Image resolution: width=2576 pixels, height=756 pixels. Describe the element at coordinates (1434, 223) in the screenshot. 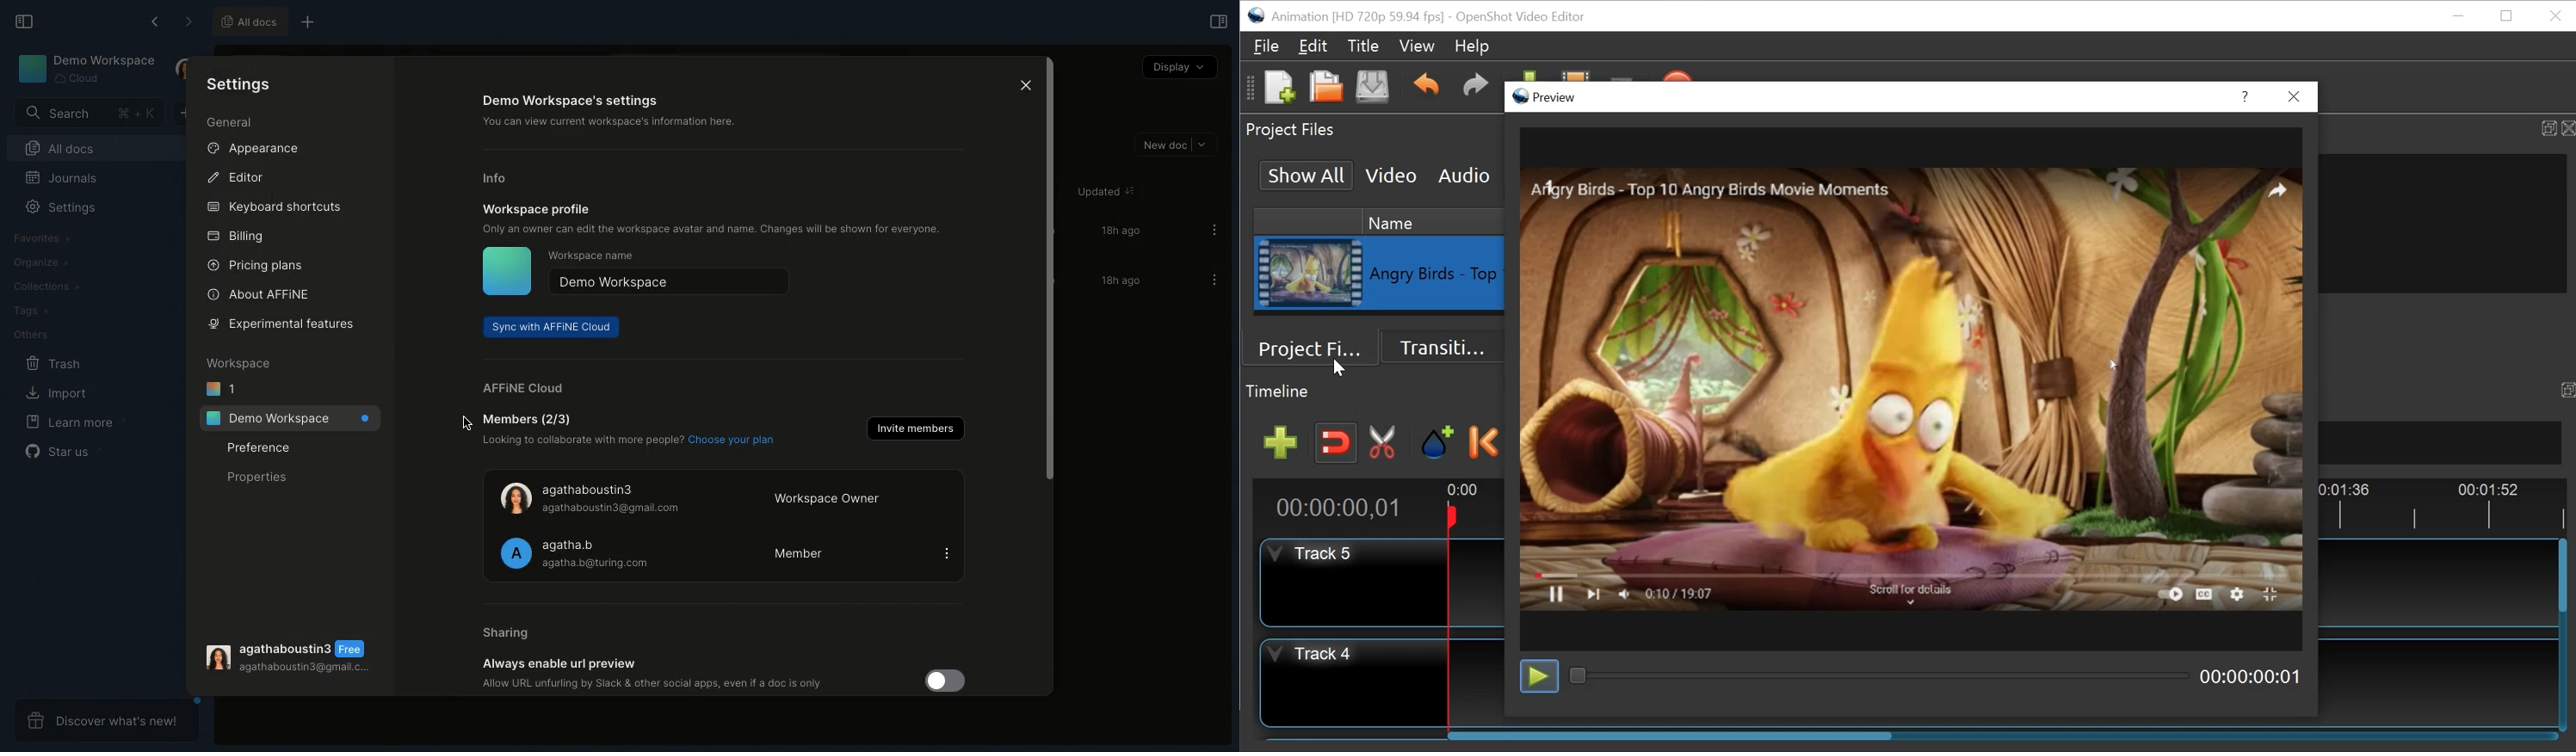

I see `Name` at that location.